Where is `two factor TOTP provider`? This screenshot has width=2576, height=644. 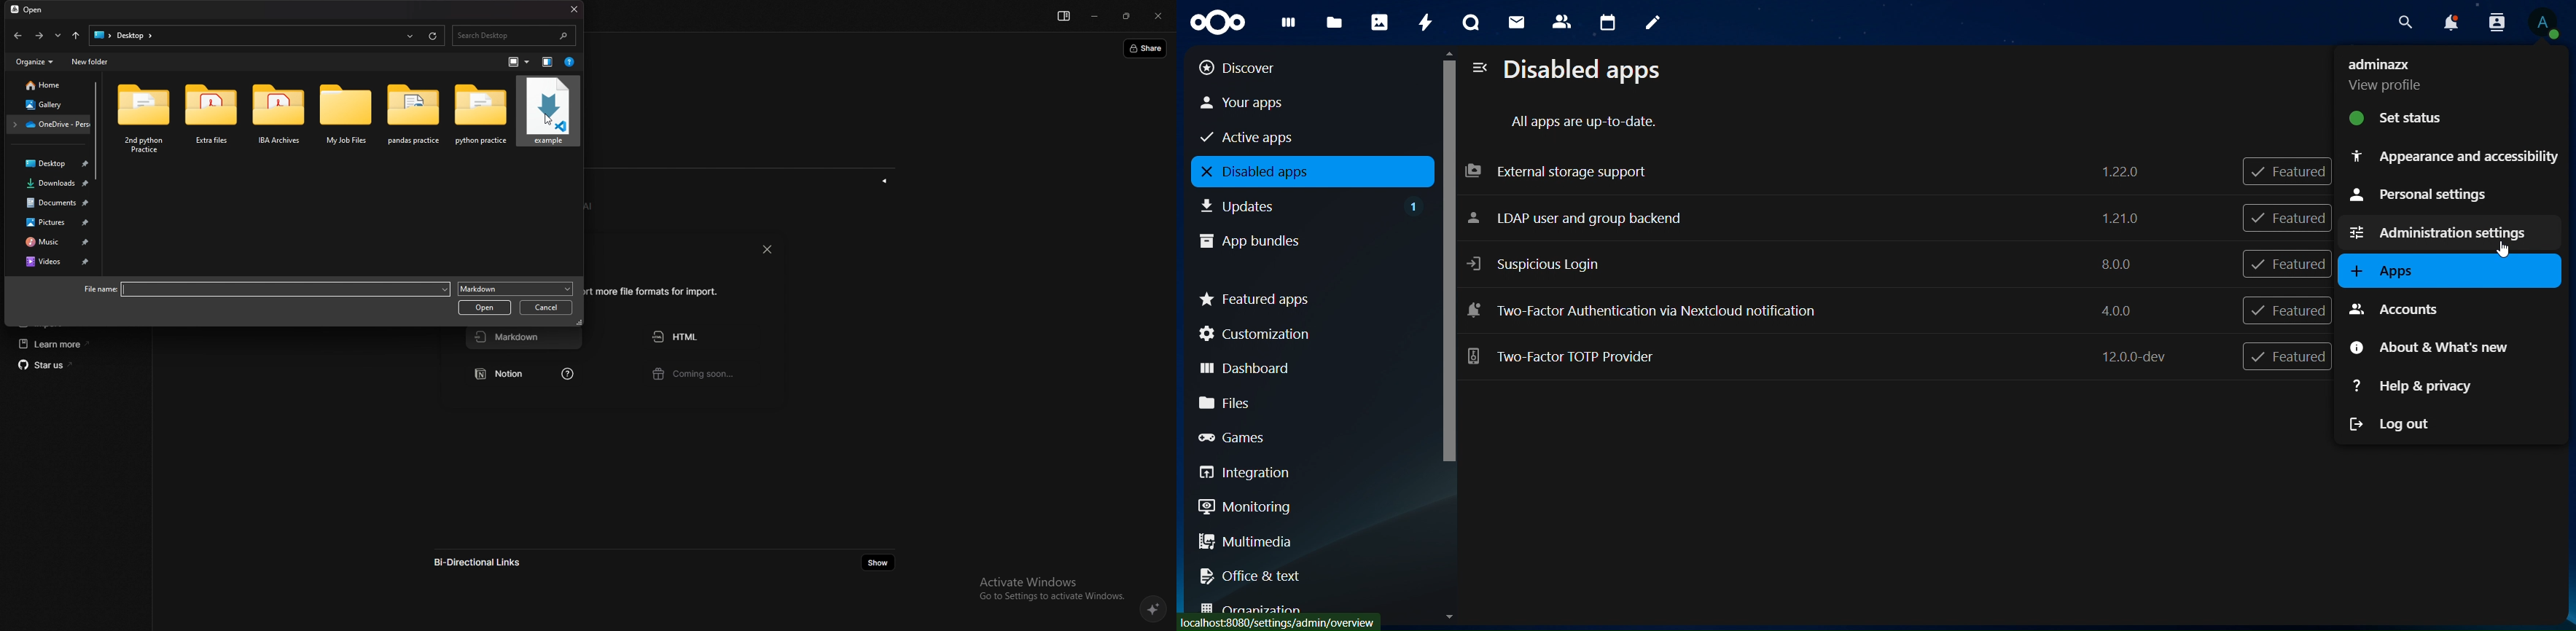
two factor TOTP provider is located at coordinates (1824, 358).